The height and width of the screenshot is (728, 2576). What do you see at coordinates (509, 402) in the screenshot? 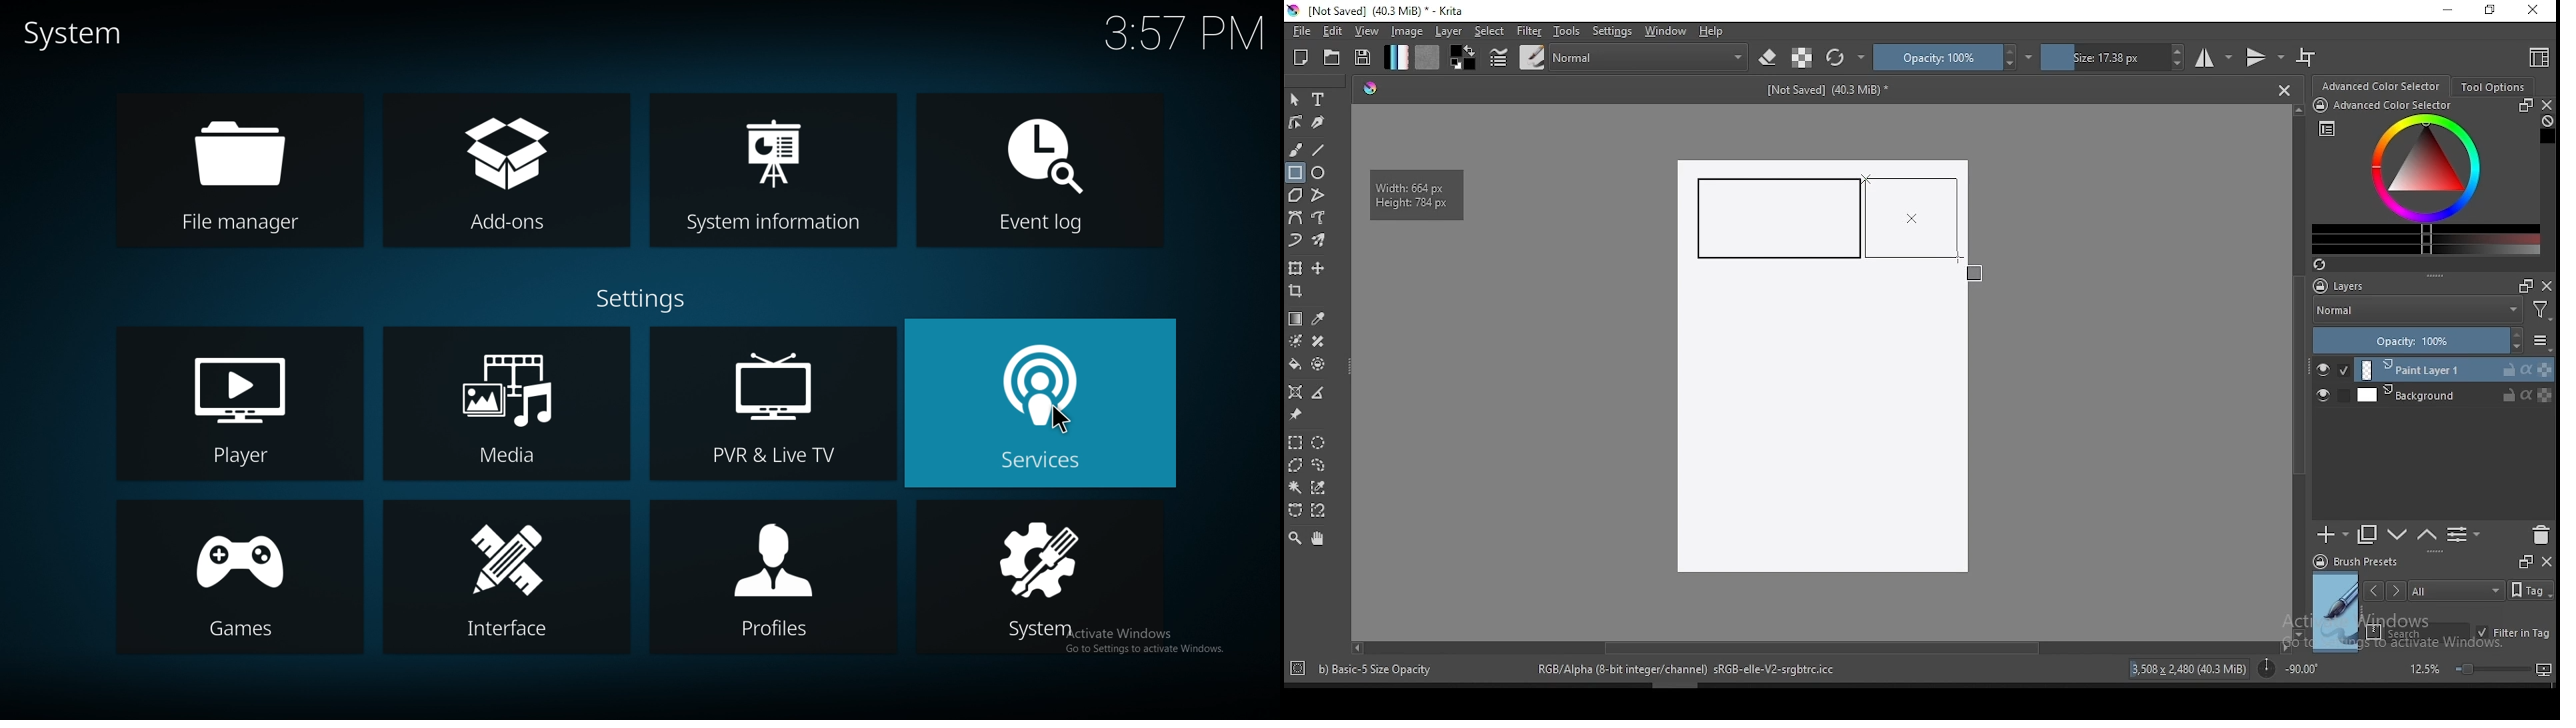
I see `media` at bounding box center [509, 402].